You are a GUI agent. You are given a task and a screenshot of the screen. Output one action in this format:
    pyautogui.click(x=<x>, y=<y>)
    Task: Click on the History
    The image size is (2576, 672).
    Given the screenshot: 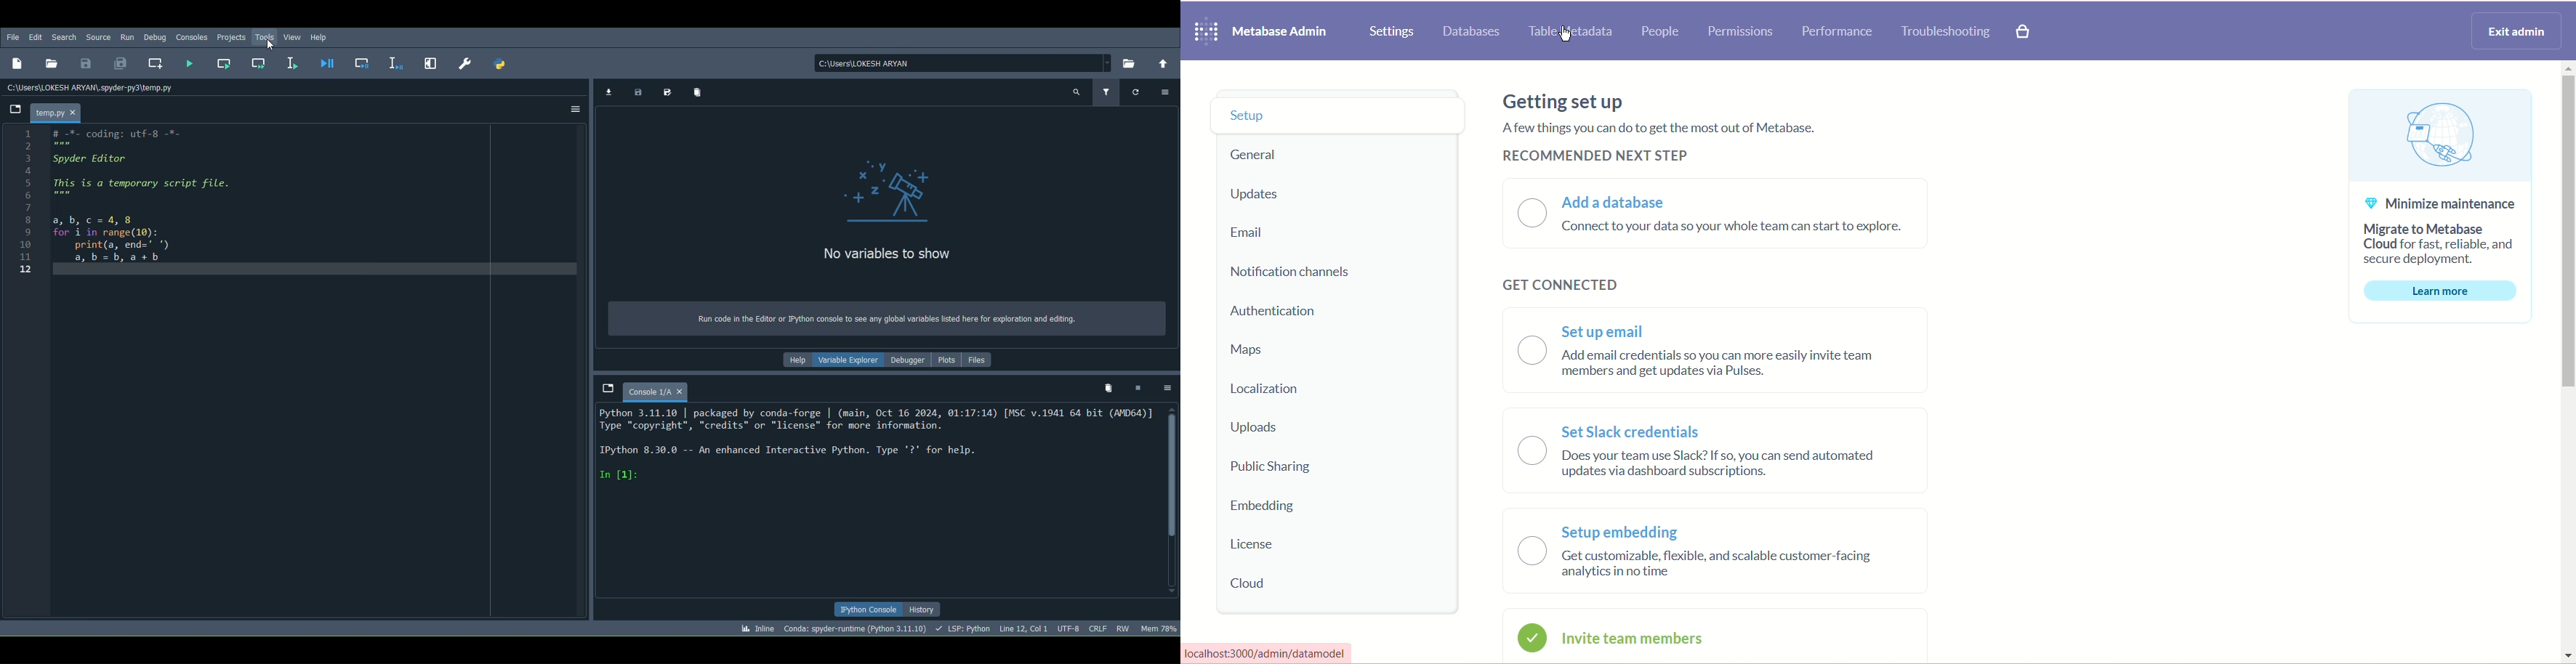 What is the action you would take?
    pyautogui.click(x=924, y=609)
    